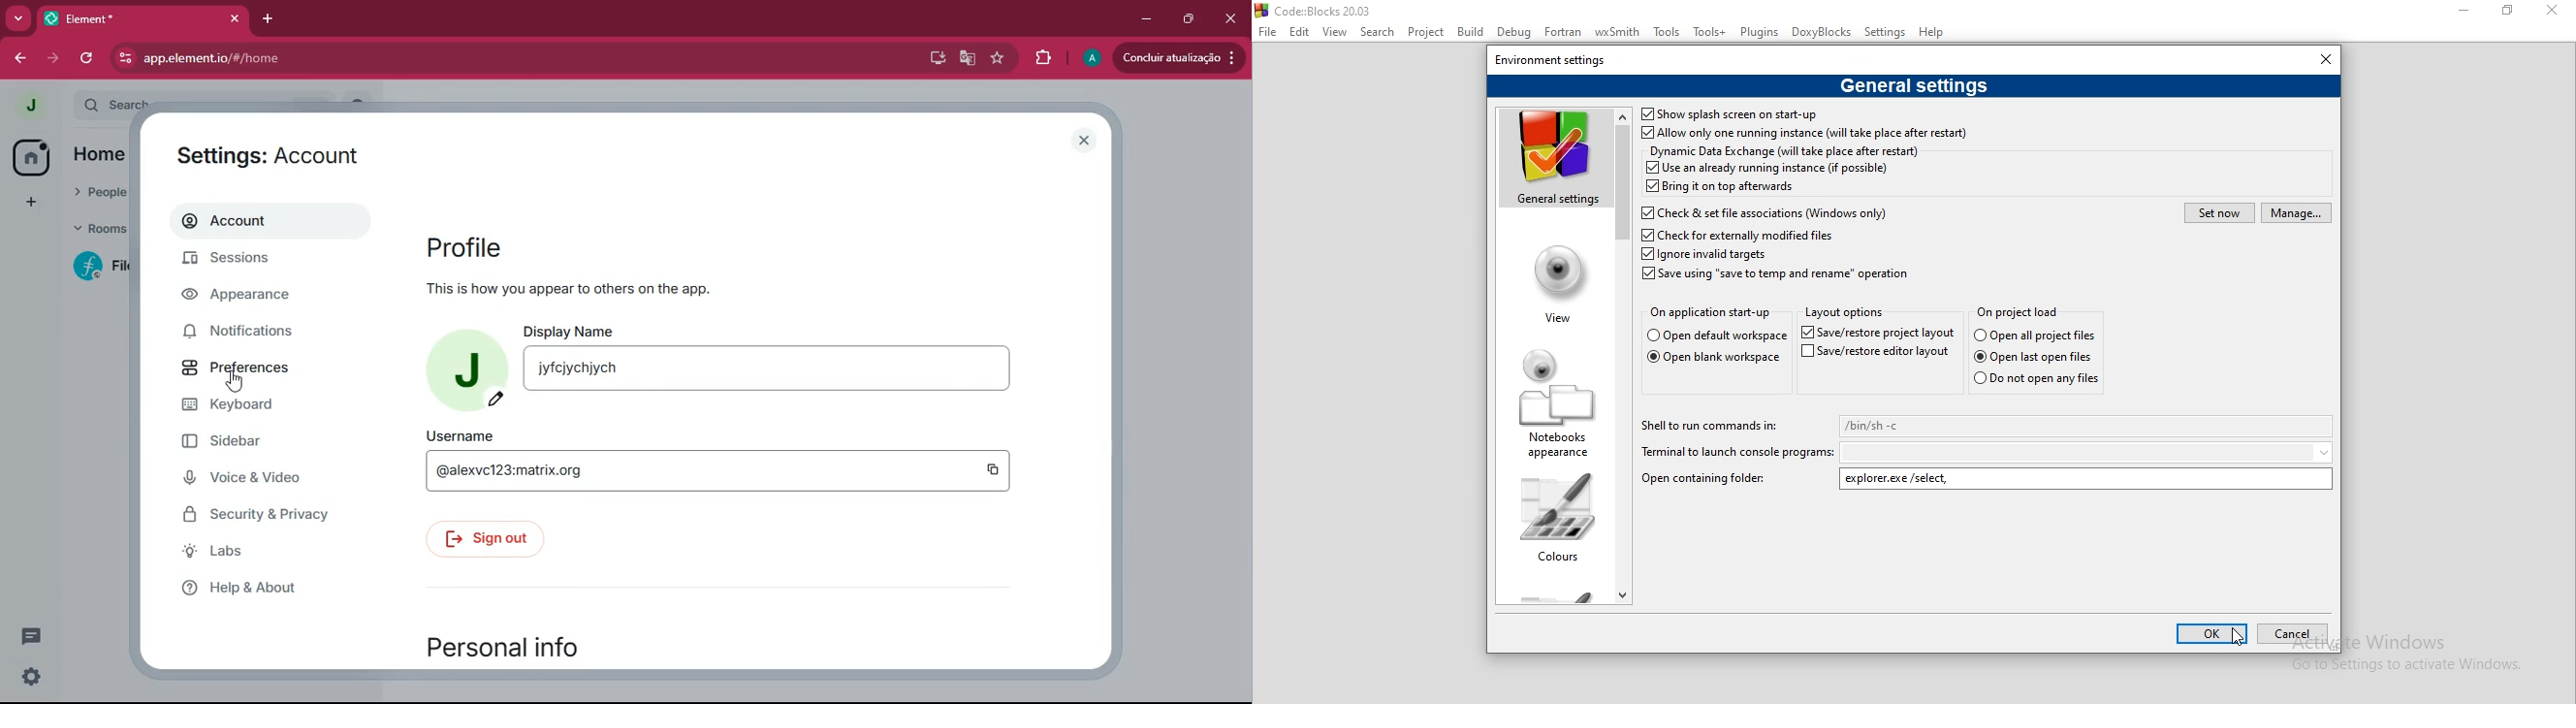  I want to click on profile picture, so click(468, 370).